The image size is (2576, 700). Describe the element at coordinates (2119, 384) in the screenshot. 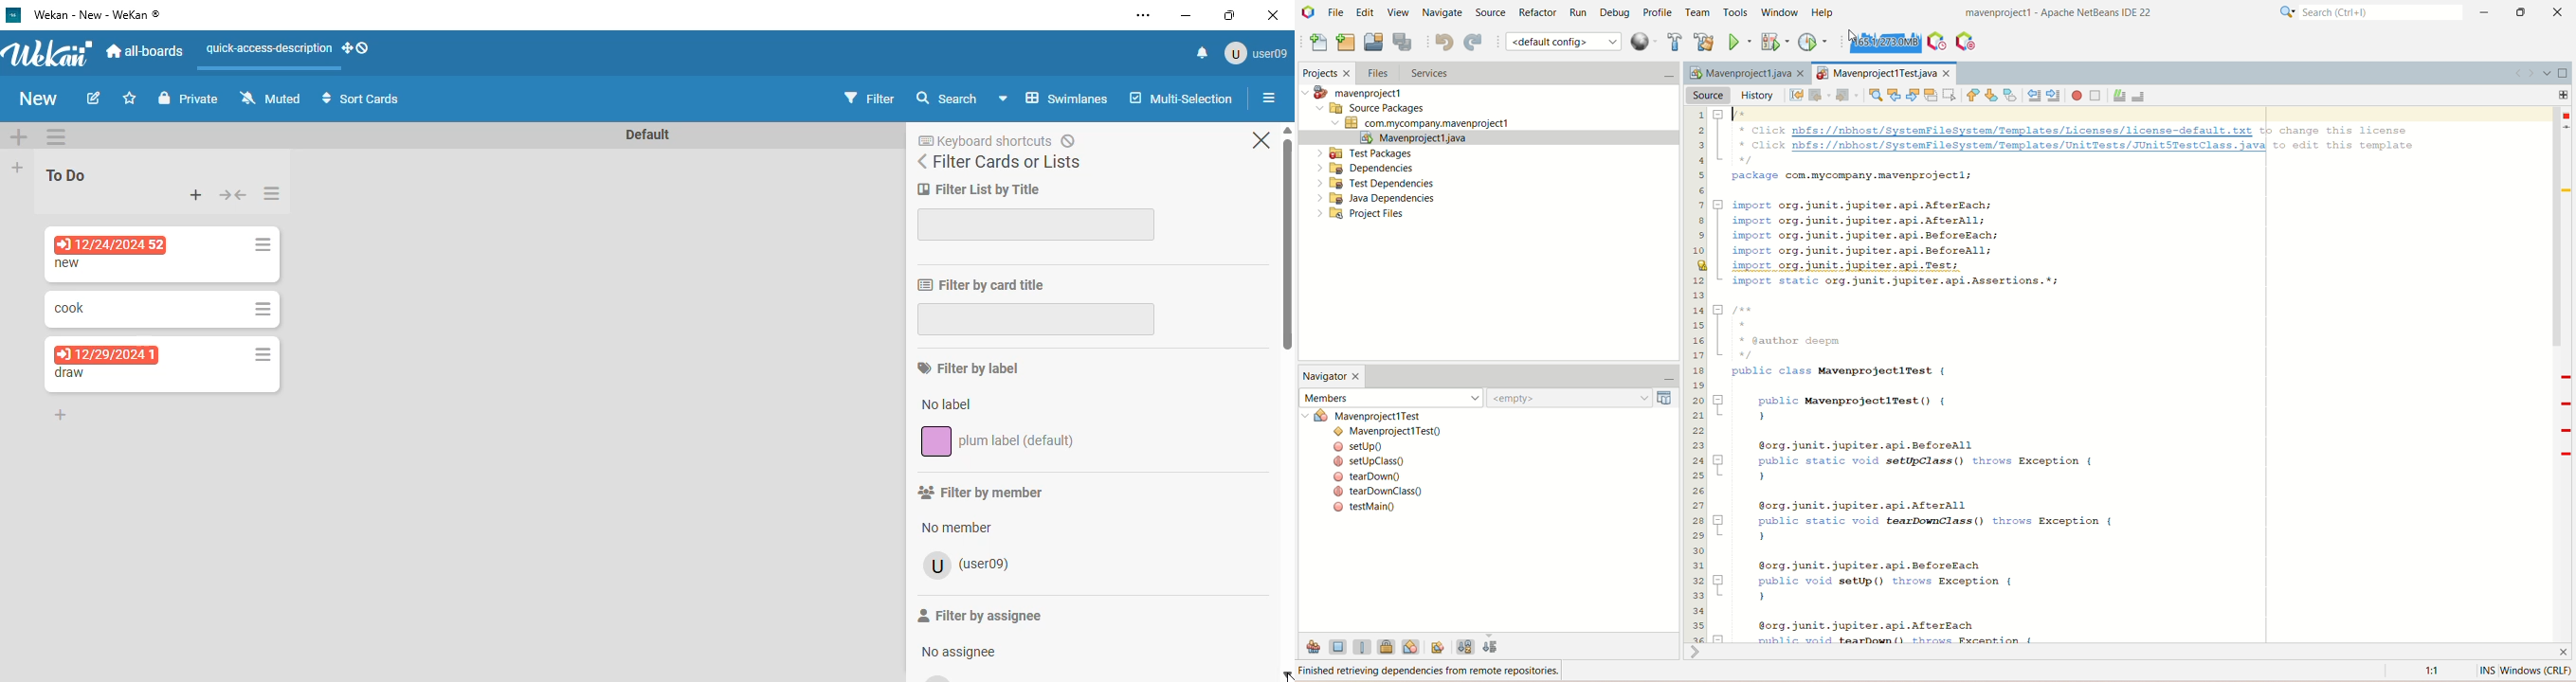

I see `* Click nbfs://nbhost/SystemFileSystem/Templates/Licenses/license-default.txt tp change this license
* Click nbfs://nbhost/SystemFileSystem/Templates/UnitTests/JUnit5TestClass.javal to edit this template
package com.mycompany.mavenprojectl;
J] import org.junit.jupiter.api.AfterEach;
import org.junit.jupiter.api.Afterall;
import org.junit.jupiter.api.BeforeEach;
import org.junit.jupiter.api.Beforeall;
import org.junit.jupiter.api.Test;
import static org.junit.jupiter.api.Assertions.*;
5 yee
[ * @author deepm
public class MavenprojectlTest {
7 public MavenprojectlTest() {
)
@org.junit.jupiter.api.Beforeall
7 public static void setUpClass() throws Exception {
)
@org.junit.jupiter.api.Afterall
7 public static void tearDownClass() throws Exception {
)
@org.junit.jupiter.api.BeforeEach
7 public void setUp() throws Exception {
)
@org.junit.jupiter.api.AfterEach
=1 miblic void tearDown() throws Fxcention (` at that location.